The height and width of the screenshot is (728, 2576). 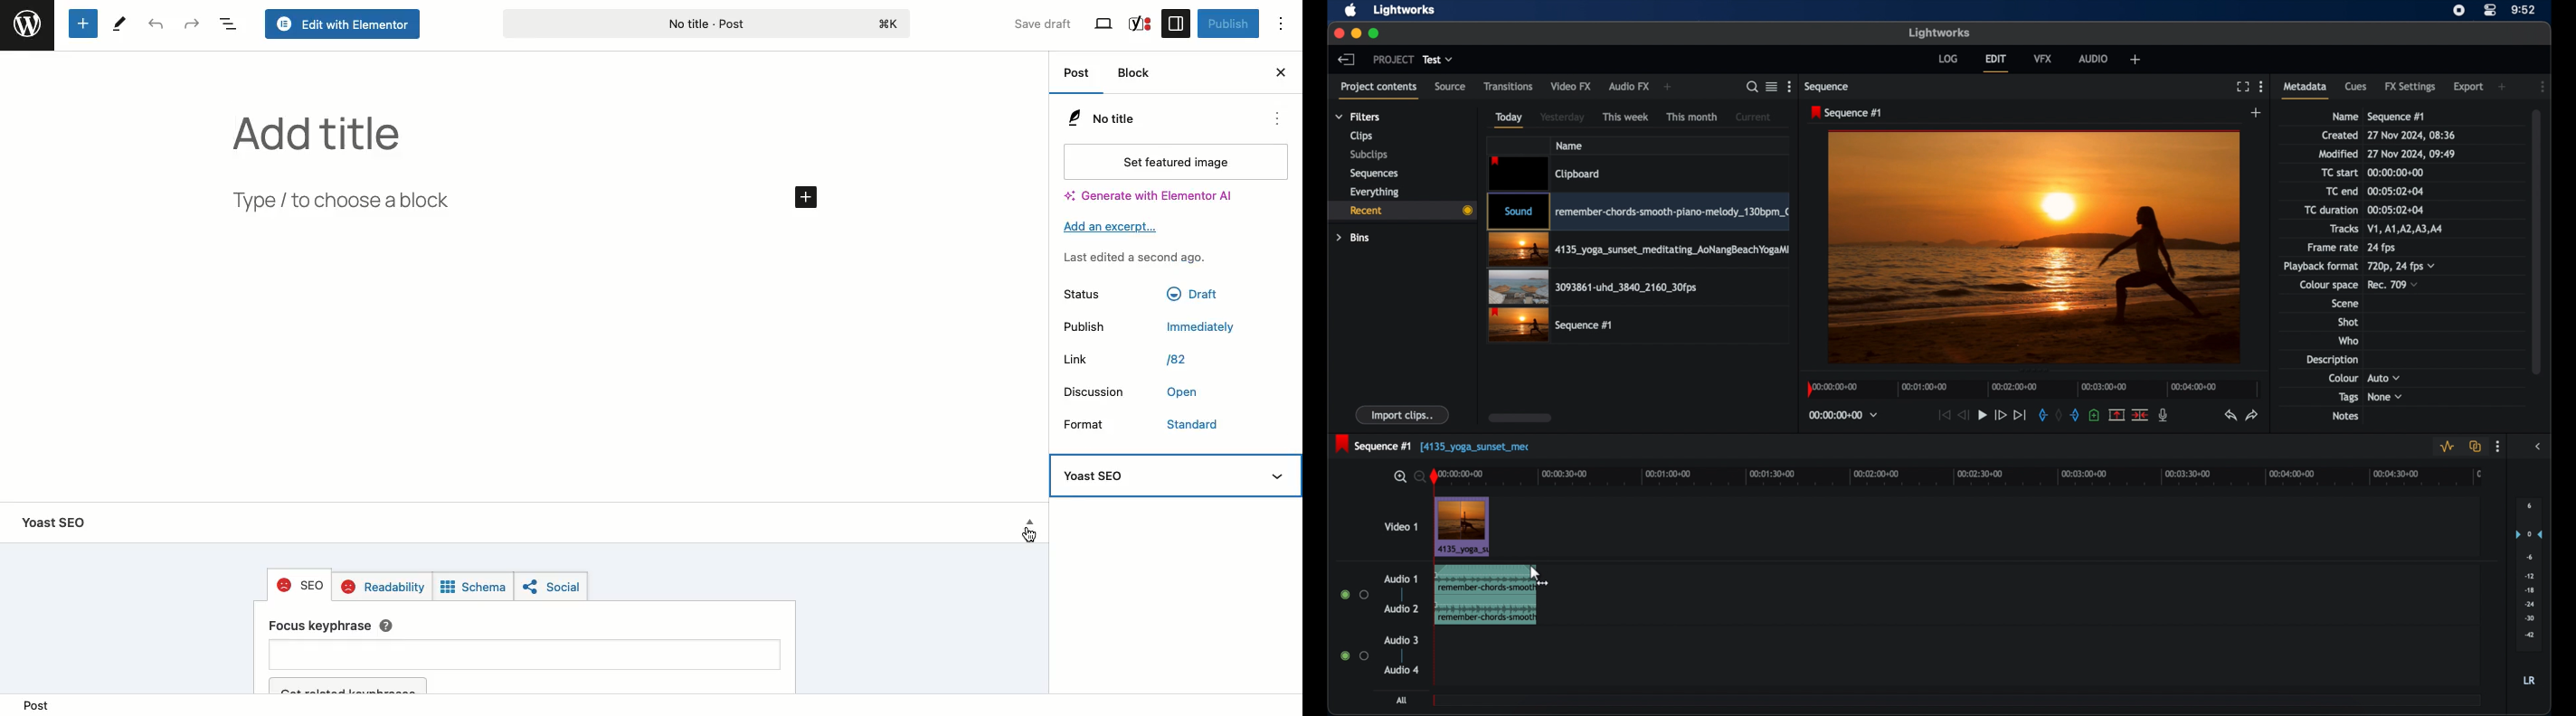 What do you see at coordinates (2396, 191) in the screenshot?
I see `tc end` at bounding box center [2396, 191].